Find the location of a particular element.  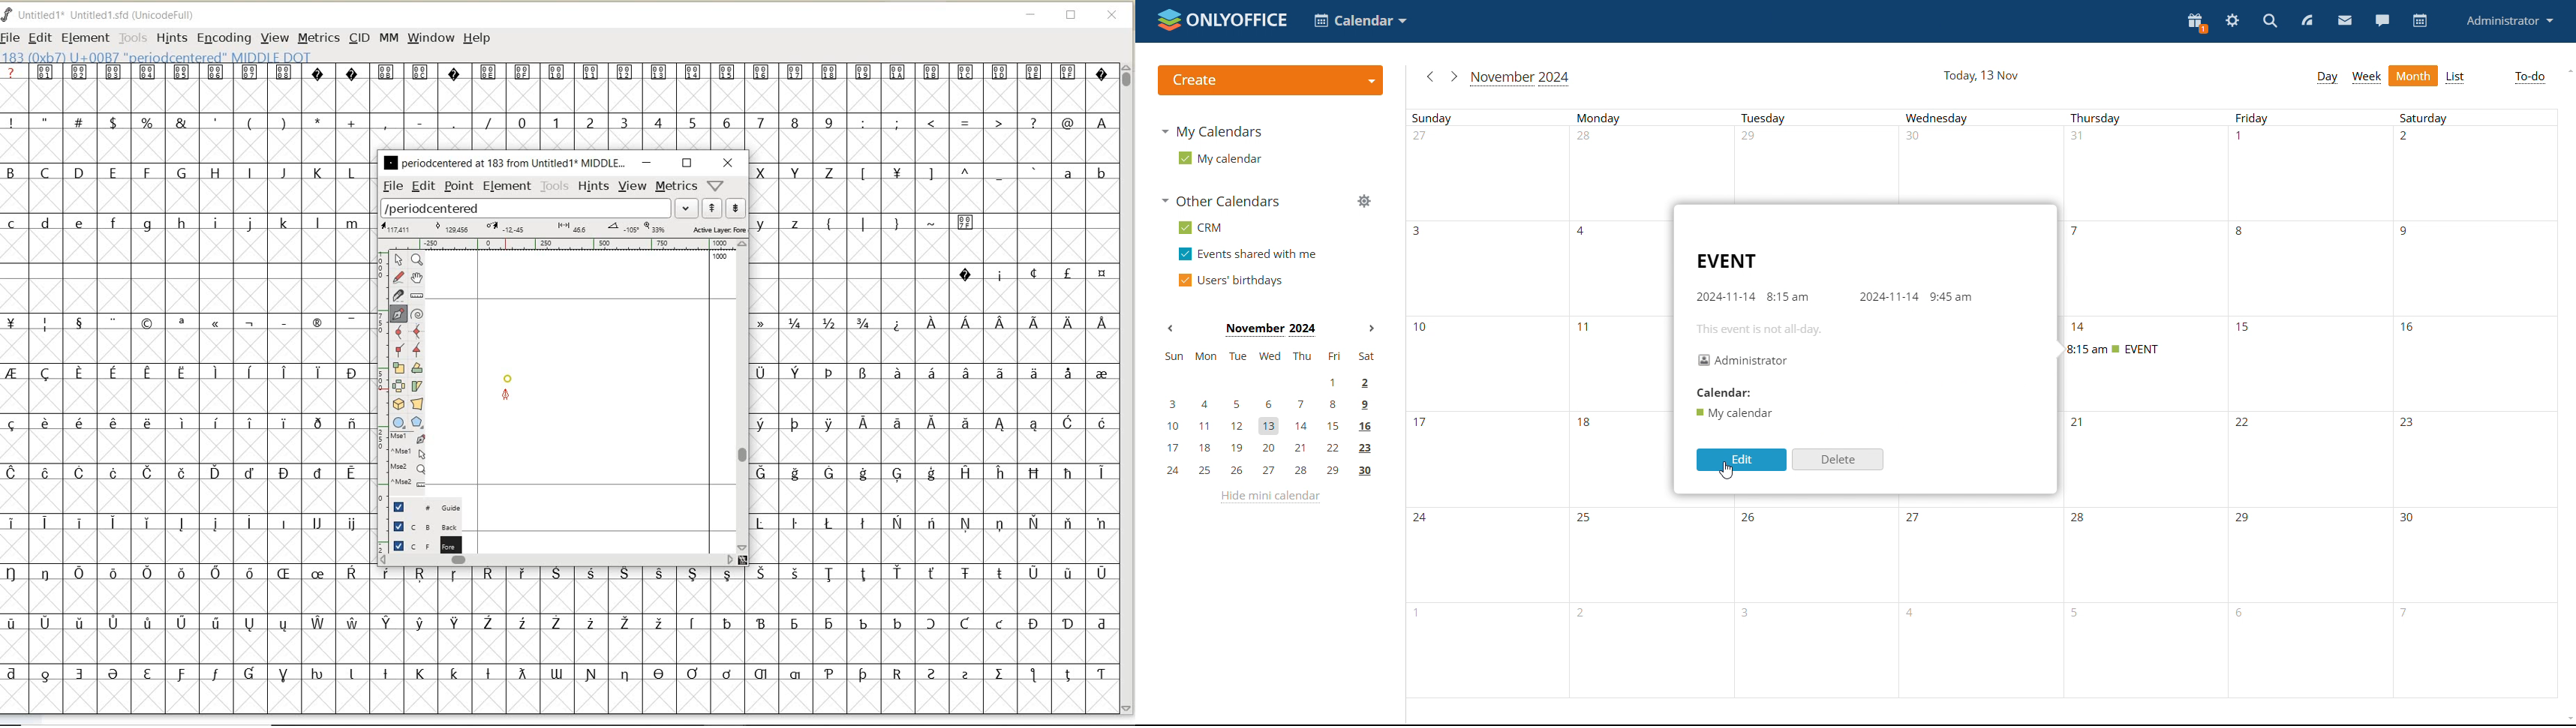

unallocated time slots is located at coordinates (1537, 270).